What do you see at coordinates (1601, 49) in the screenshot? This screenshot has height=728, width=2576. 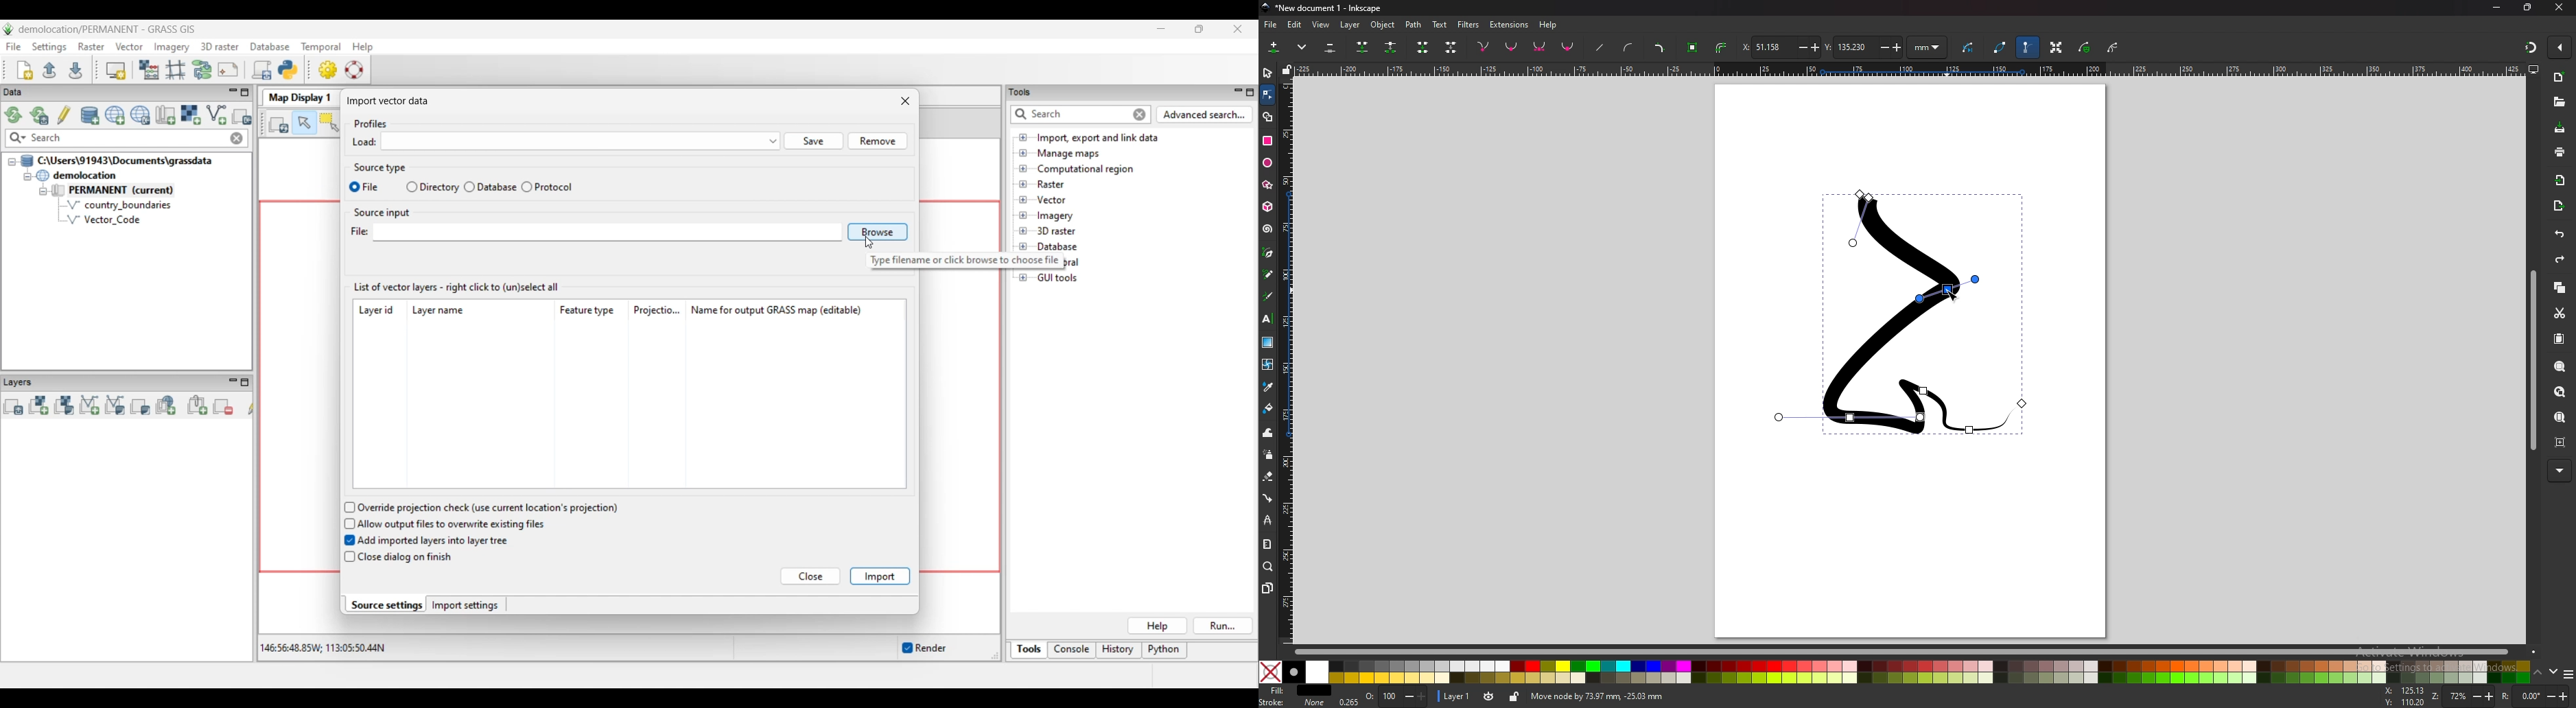 I see `straighten lines` at bounding box center [1601, 49].